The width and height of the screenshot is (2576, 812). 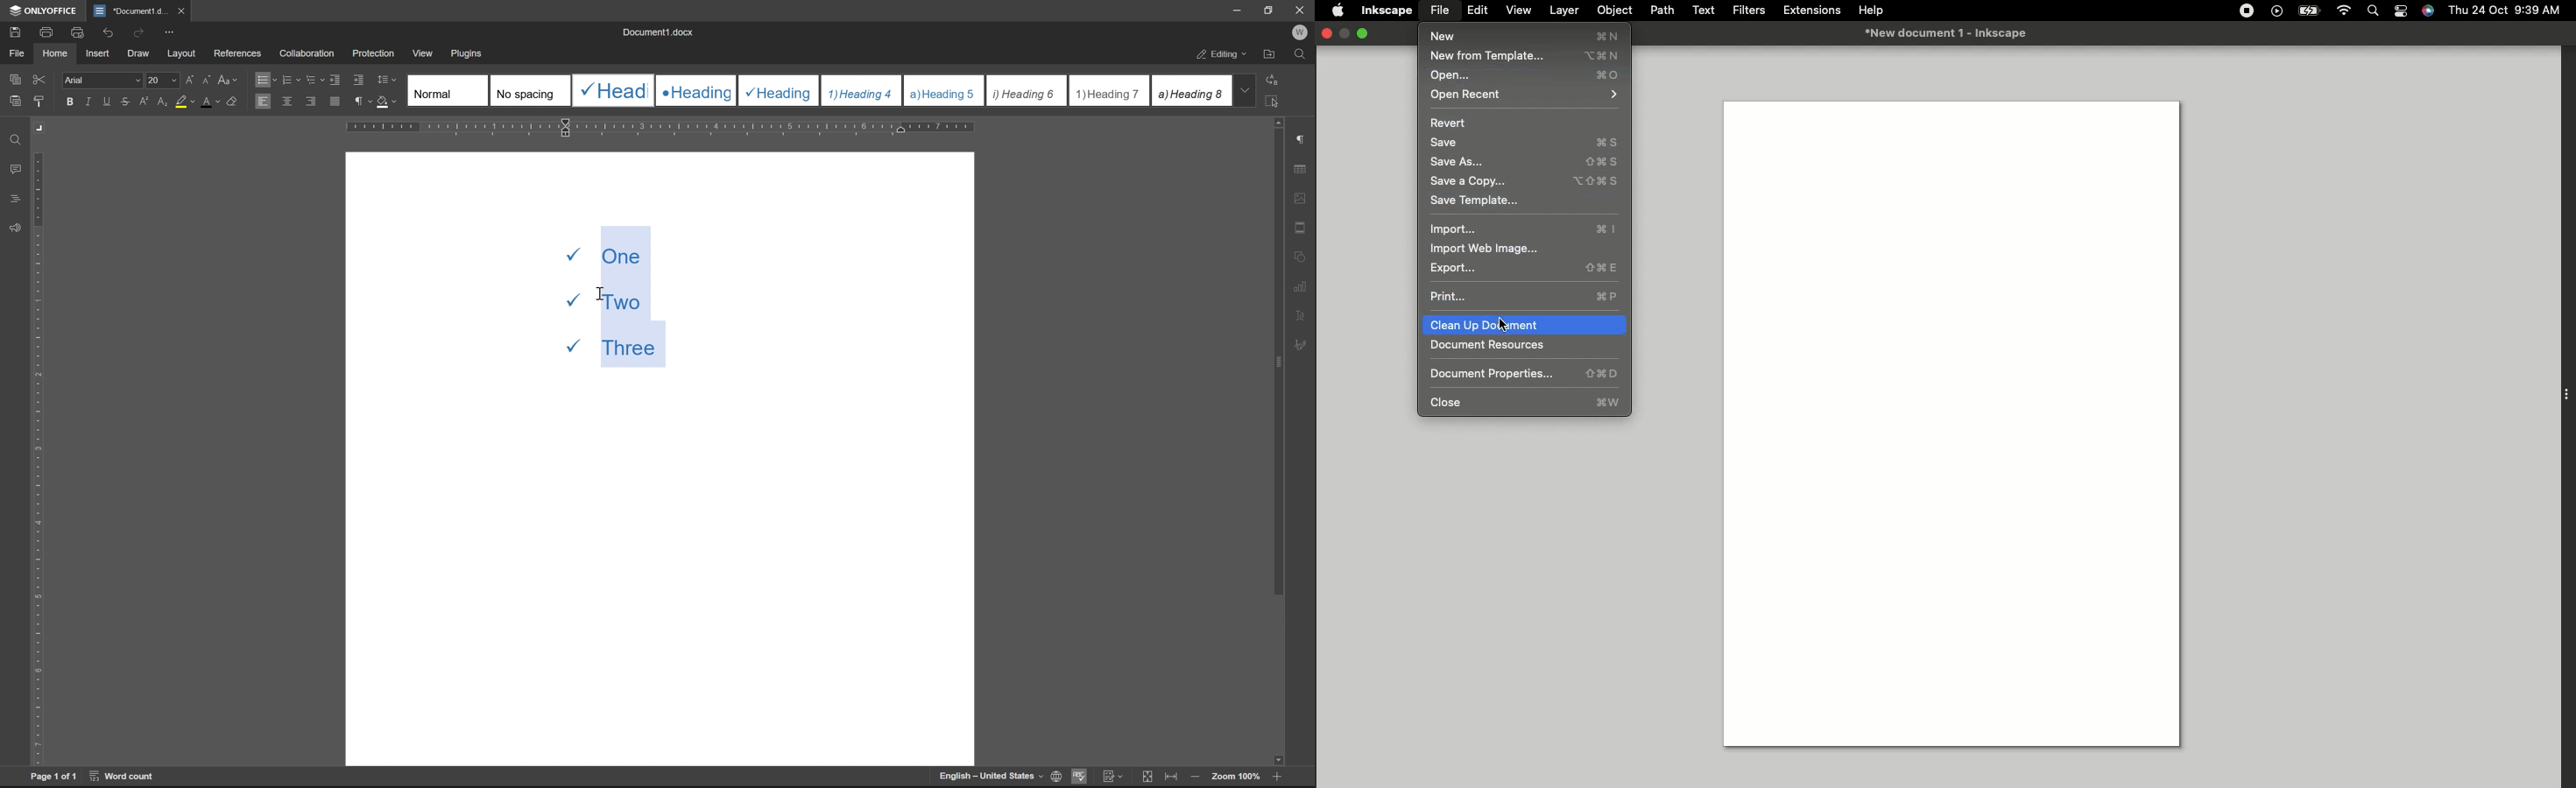 I want to click on Open recent, so click(x=1526, y=95).